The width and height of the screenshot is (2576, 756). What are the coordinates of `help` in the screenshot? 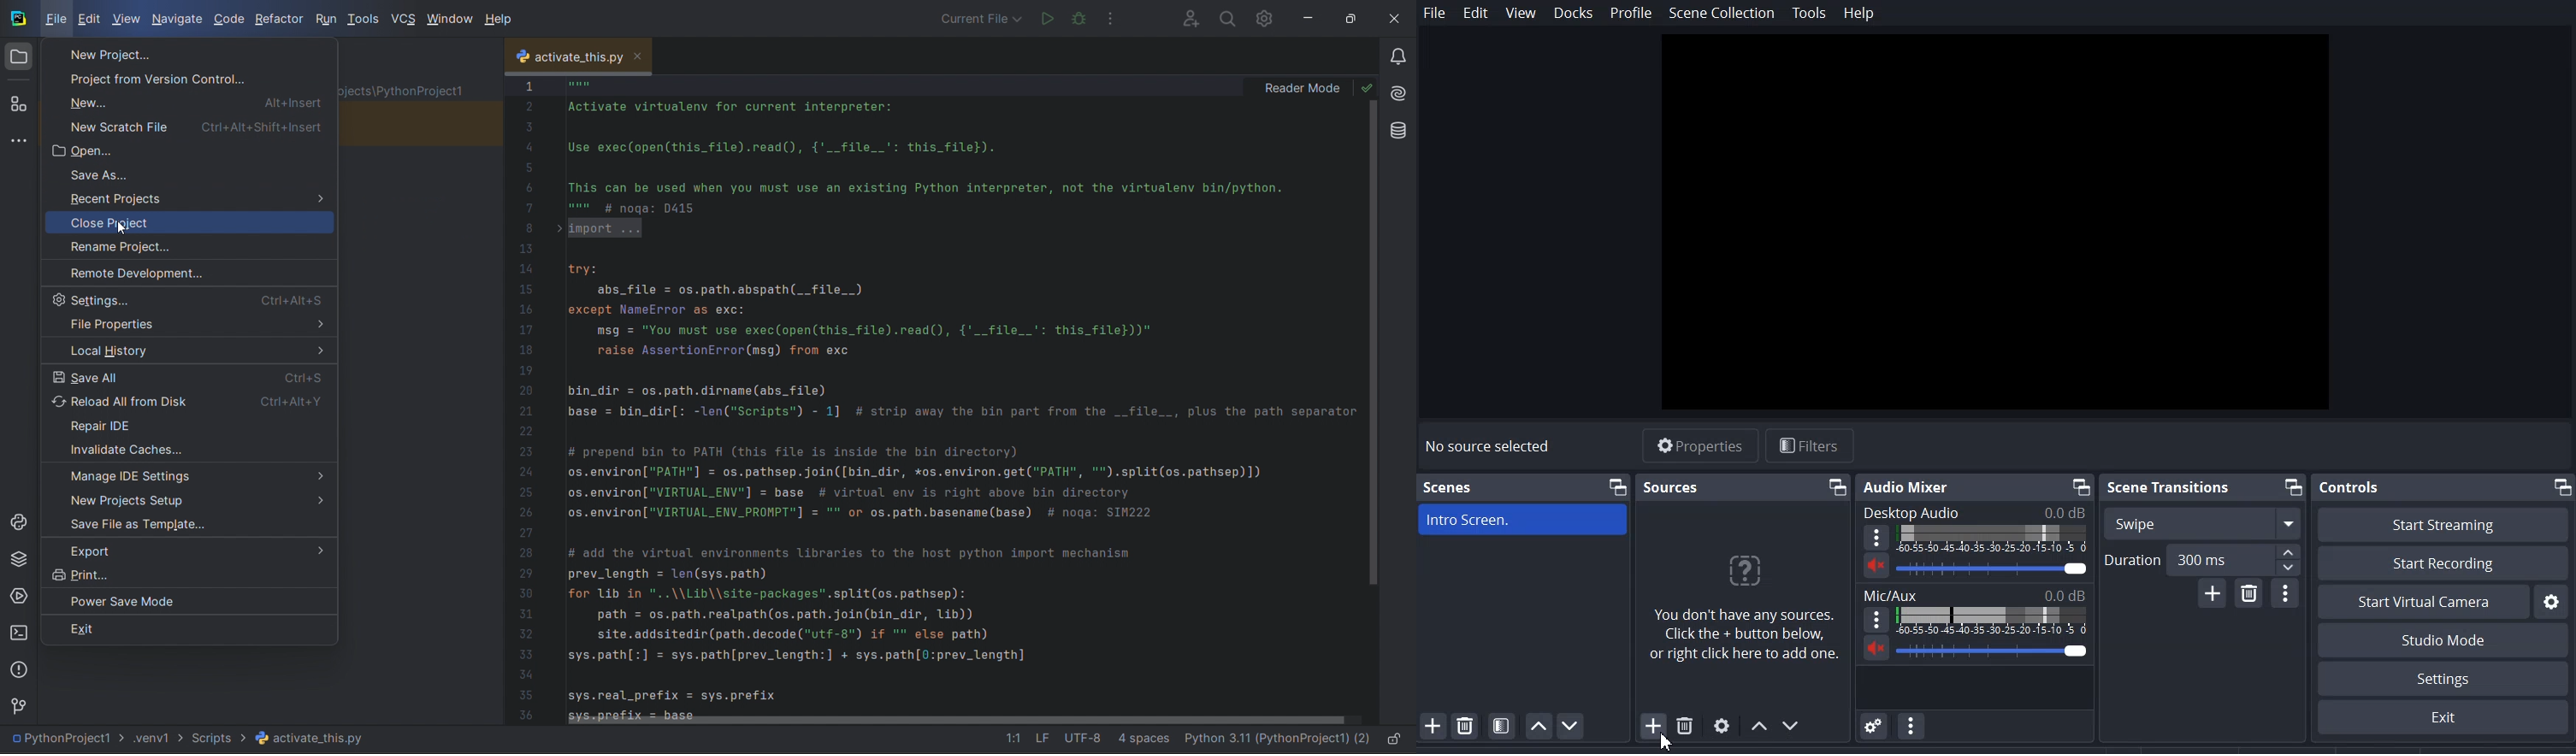 It's located at (499, 17).